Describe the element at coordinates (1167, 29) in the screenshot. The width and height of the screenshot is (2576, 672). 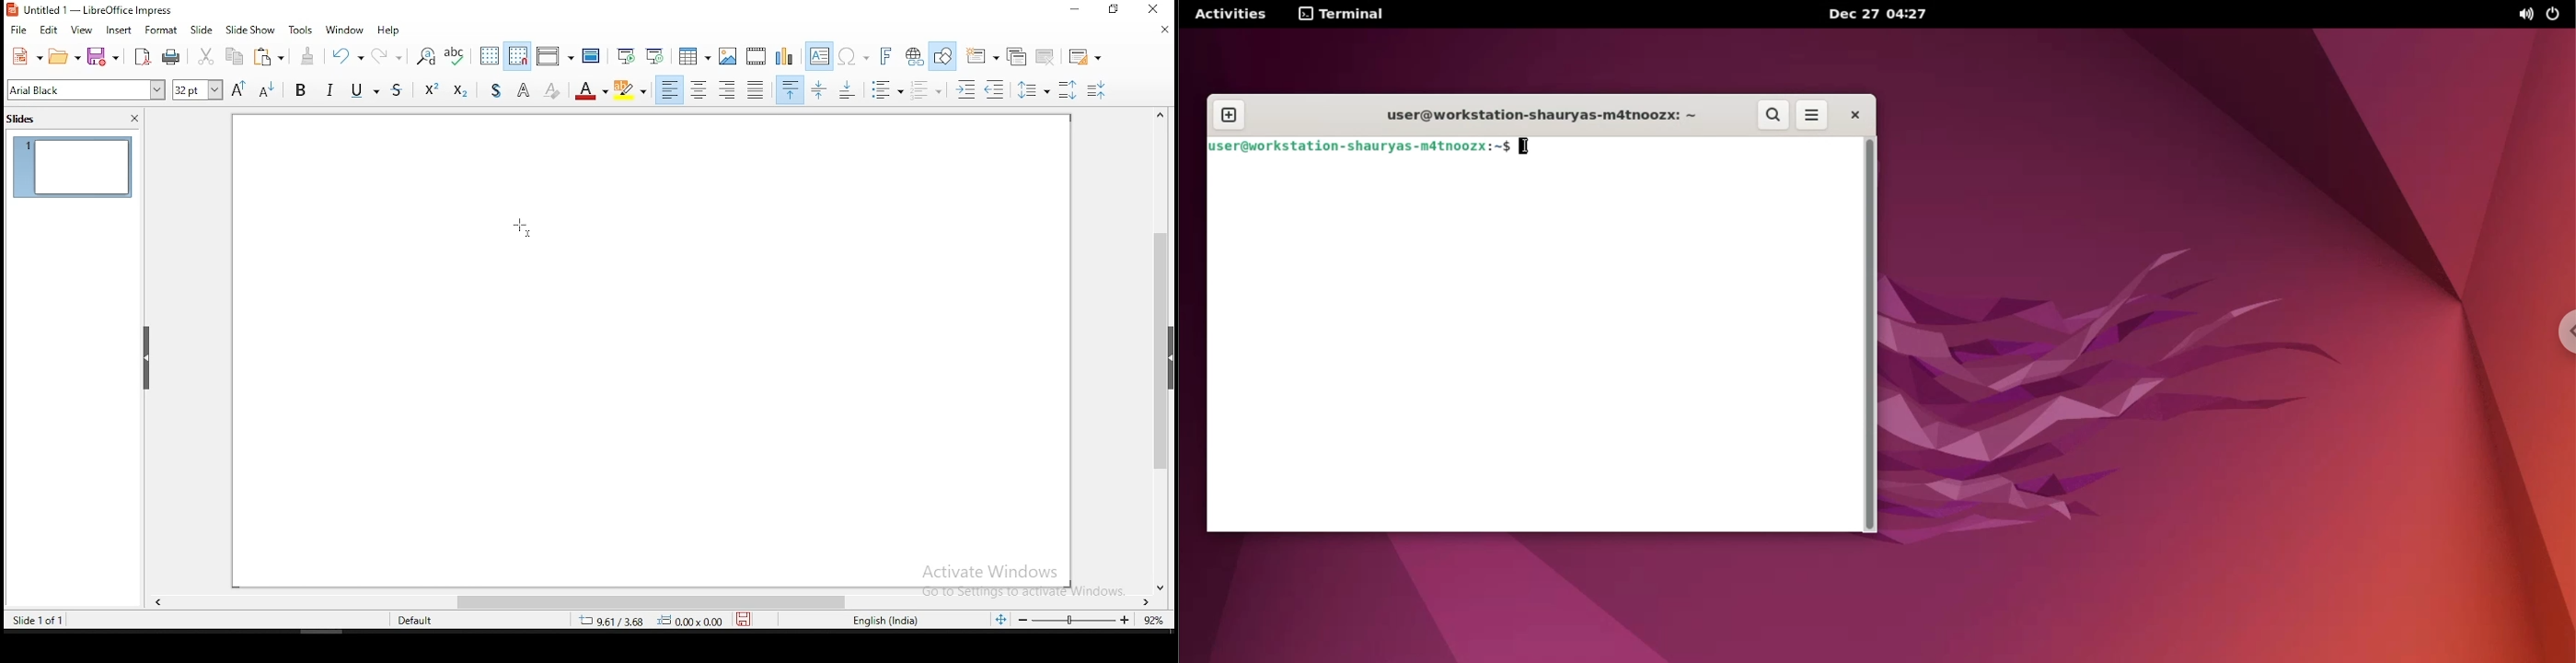
I see `close` at that location.